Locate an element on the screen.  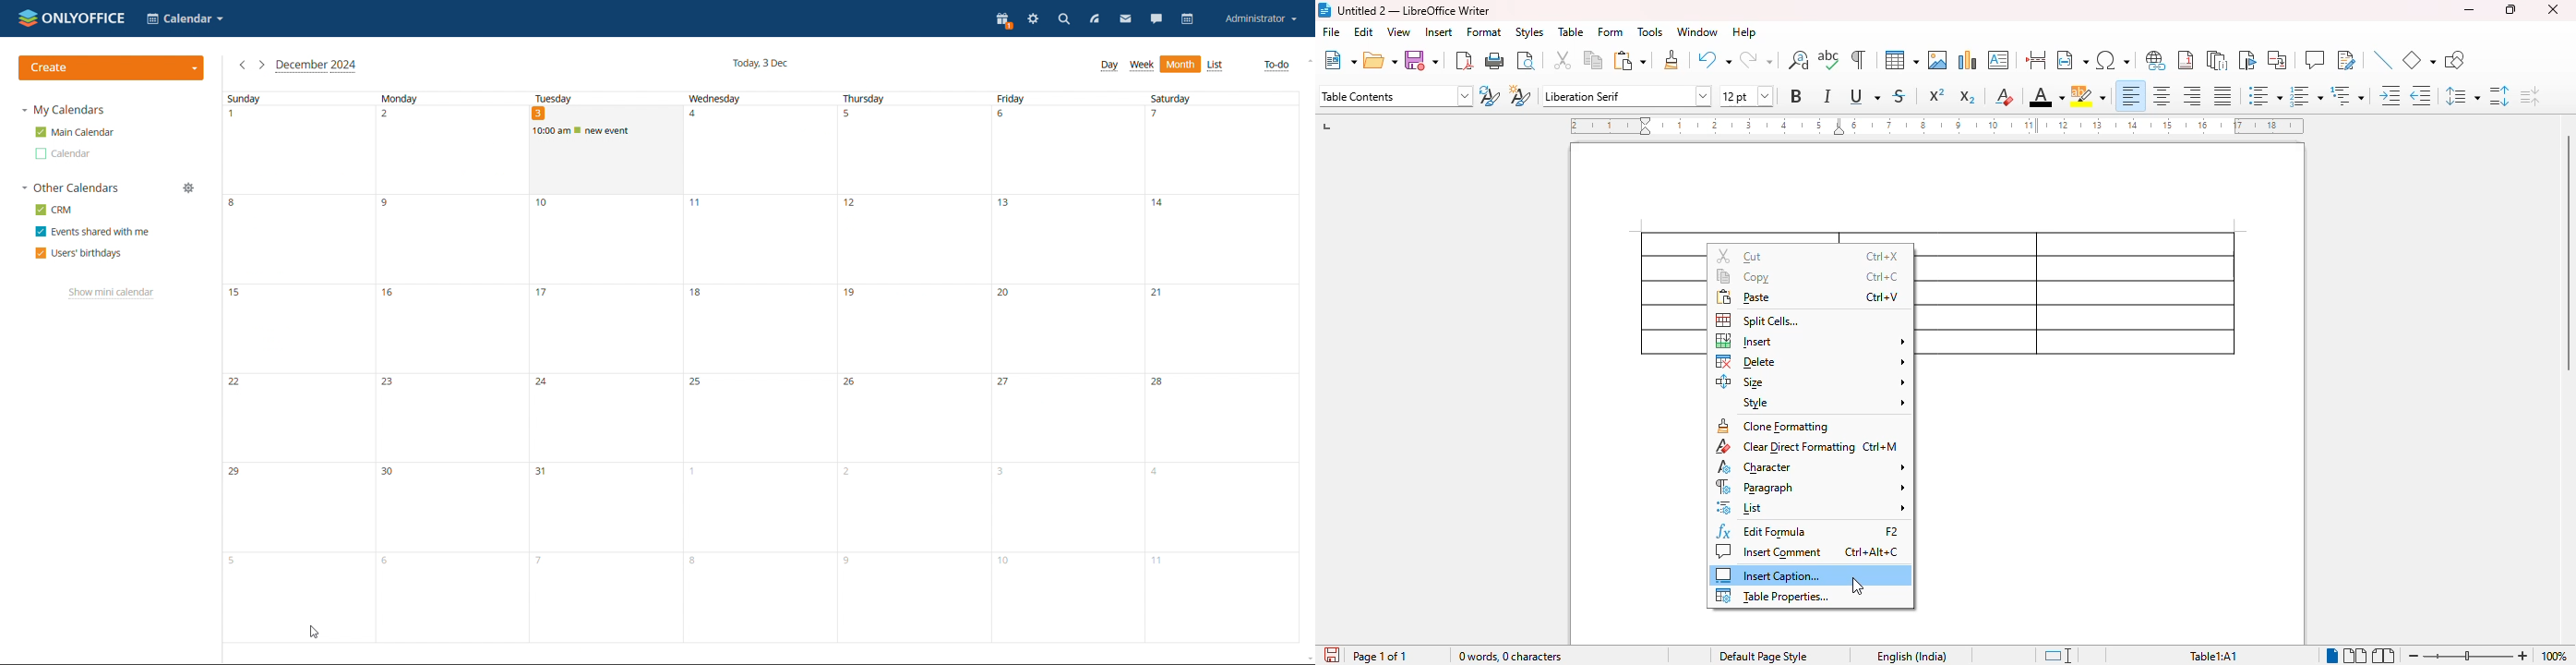
24 is located at coordinates (604, 418).